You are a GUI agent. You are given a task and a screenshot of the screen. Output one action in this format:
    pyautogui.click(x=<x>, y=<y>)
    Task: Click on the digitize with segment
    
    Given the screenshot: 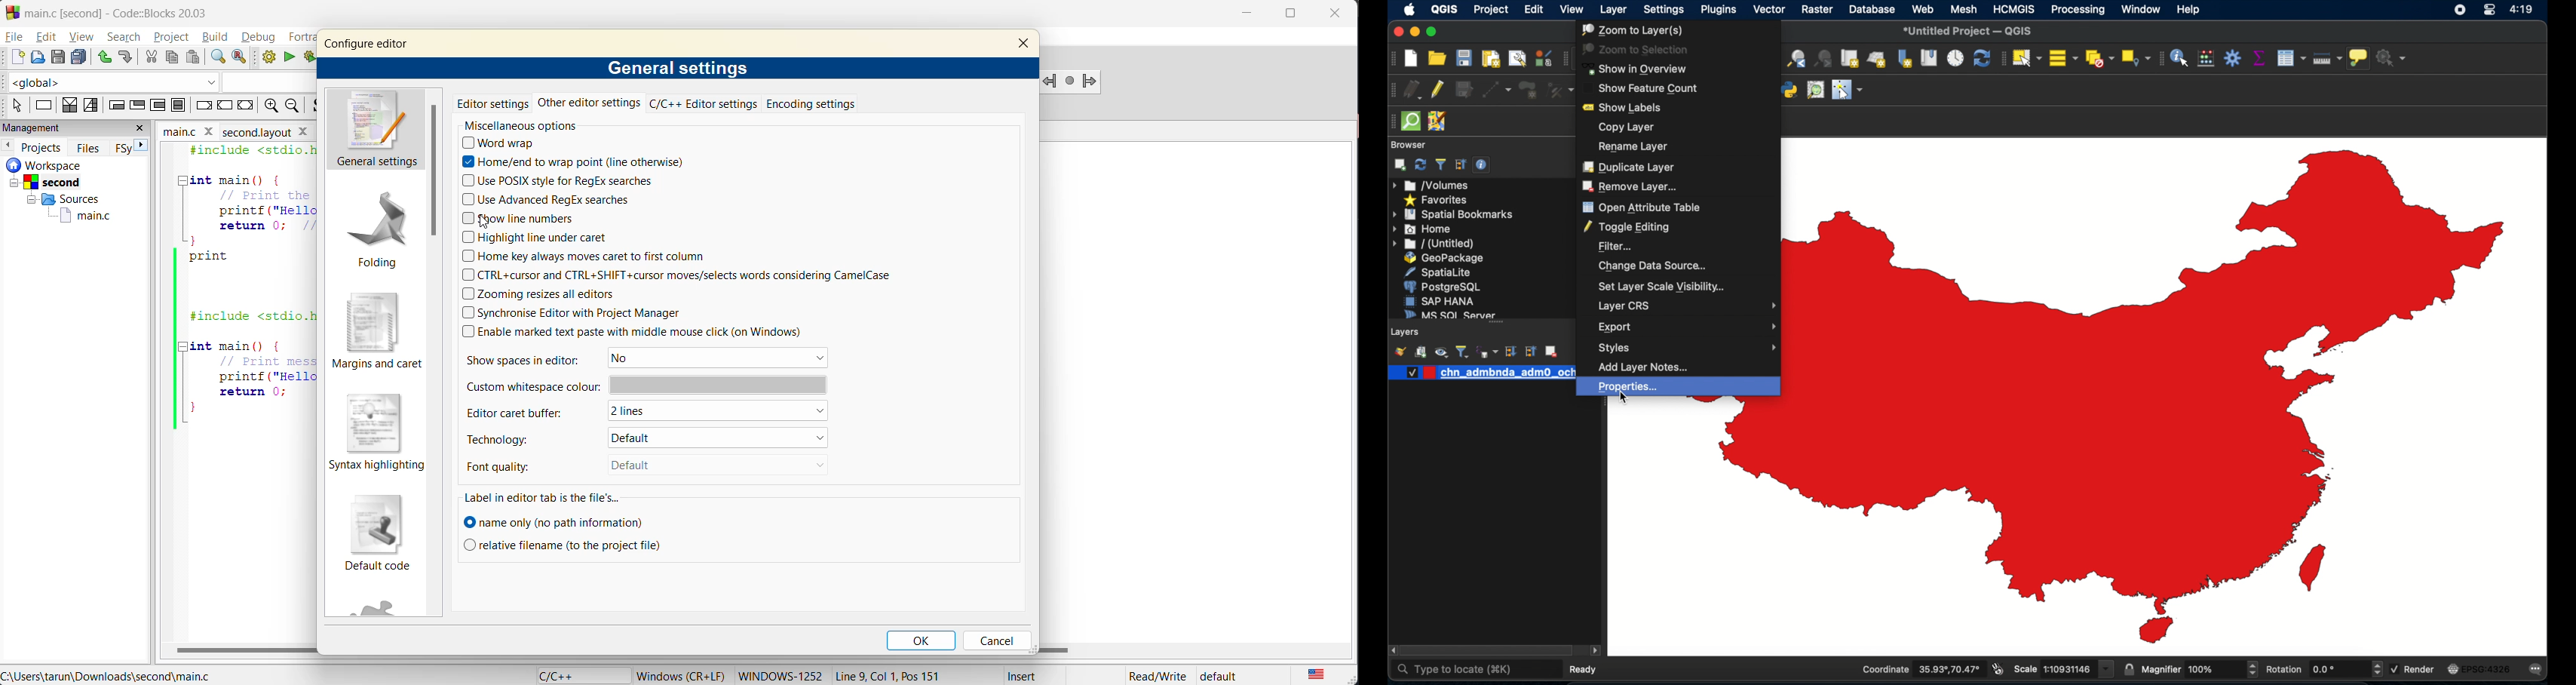 What is the action you would take?
    pyautogui.click(x=1497, y=90)
    